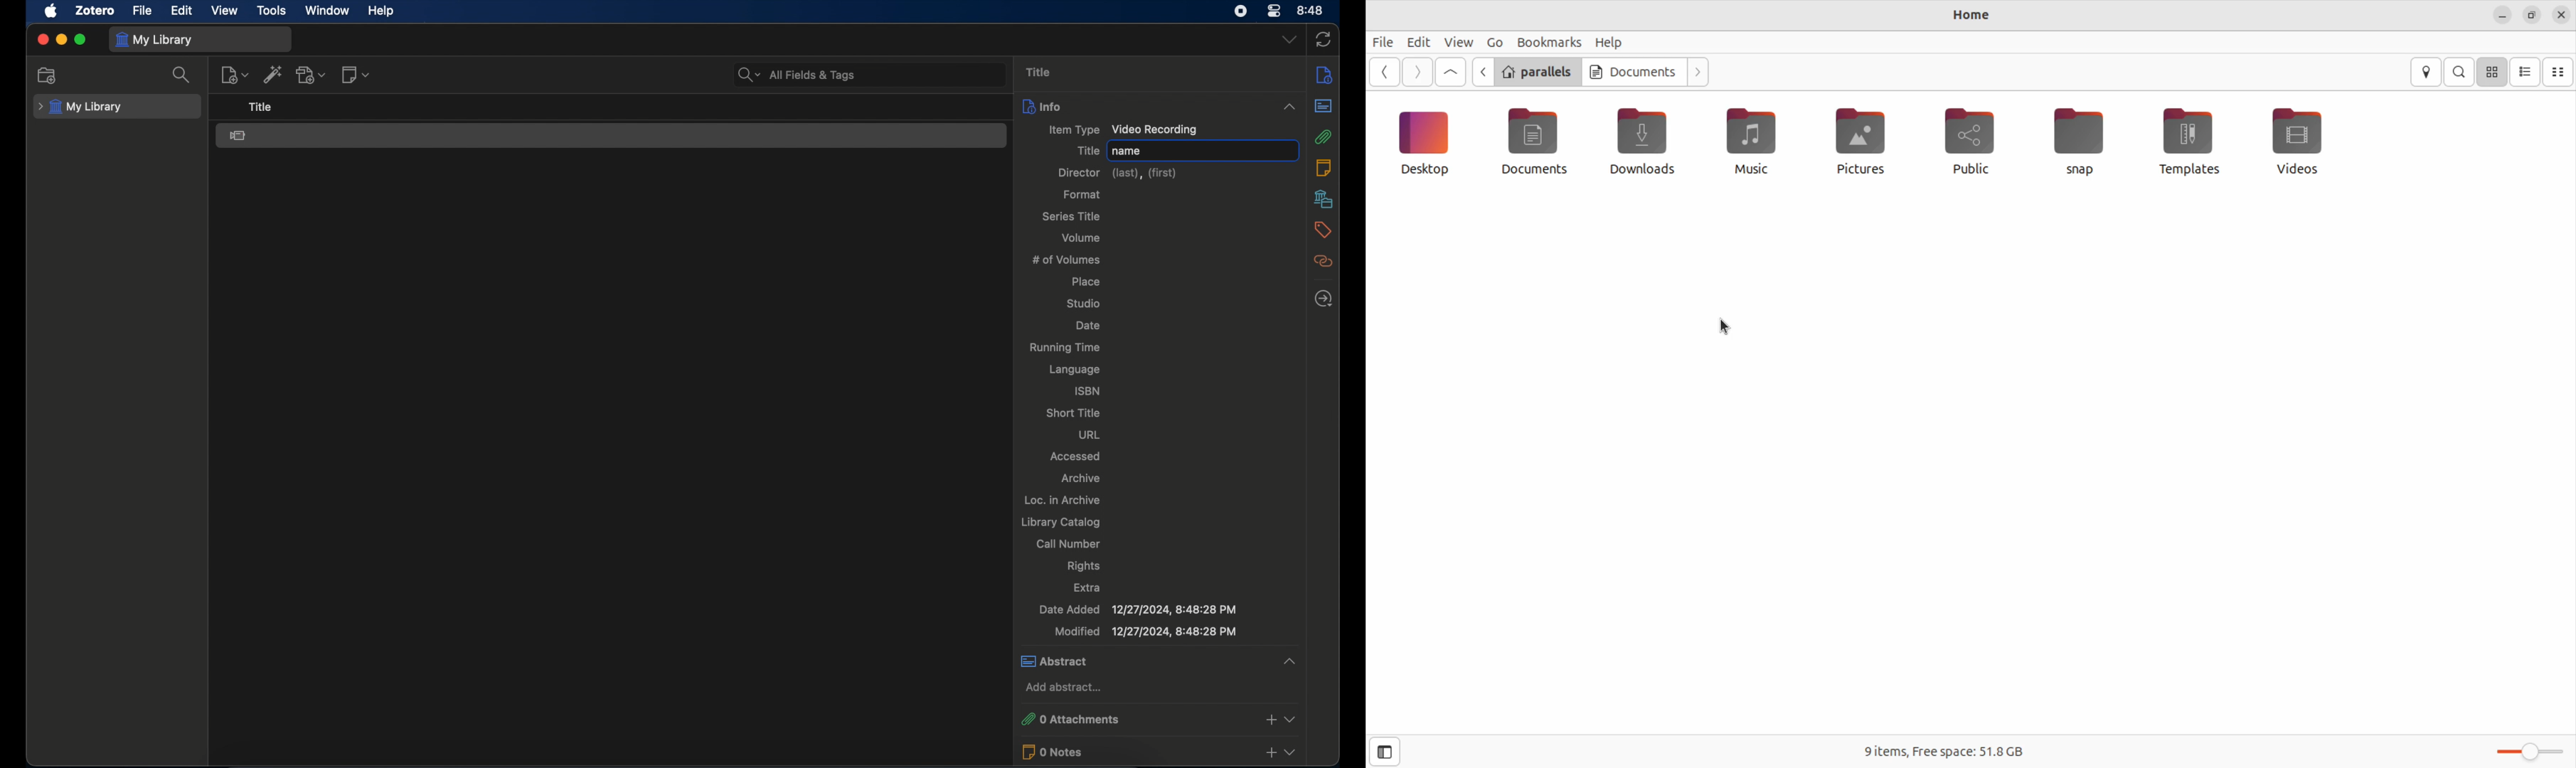 Image resolution: width=2576 pixels, height=784 pixels. Describe the element at coordinates (1137, 609) in the screenshot. I see `date added` at that location.